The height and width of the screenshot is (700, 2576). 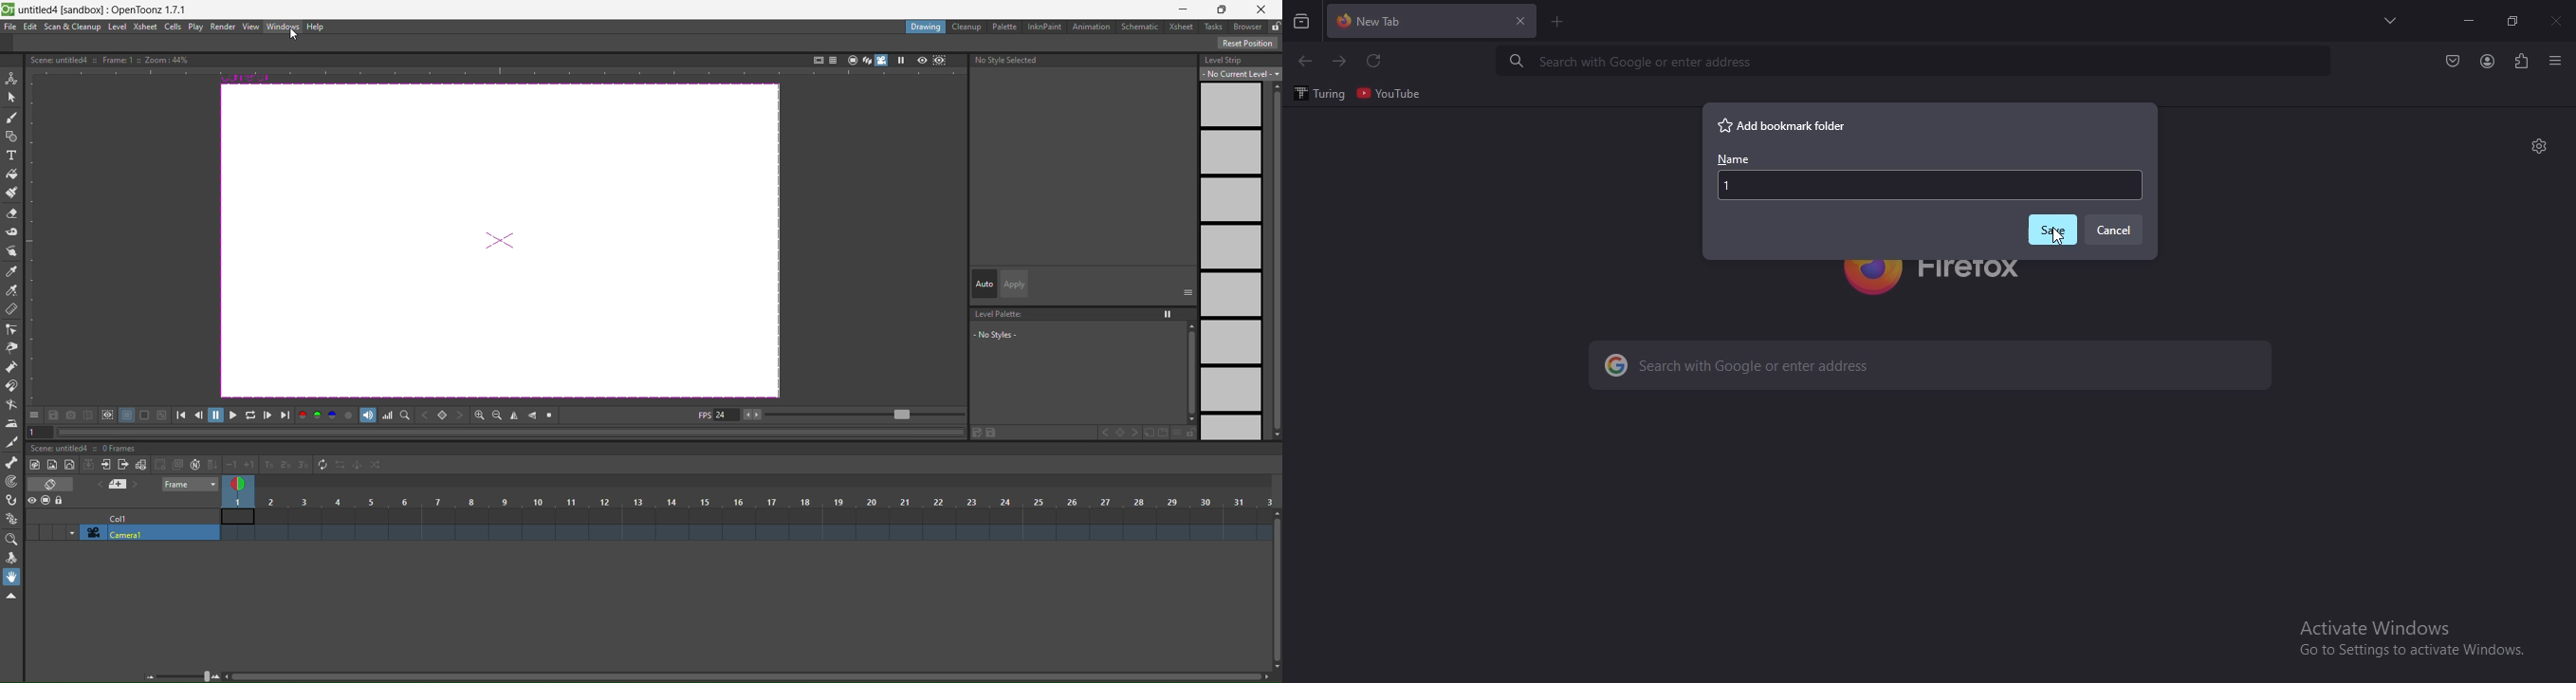 What do you see at coordinates (2453, 62) in the screenshot?
I see `` at bounding box center [2453, 62].